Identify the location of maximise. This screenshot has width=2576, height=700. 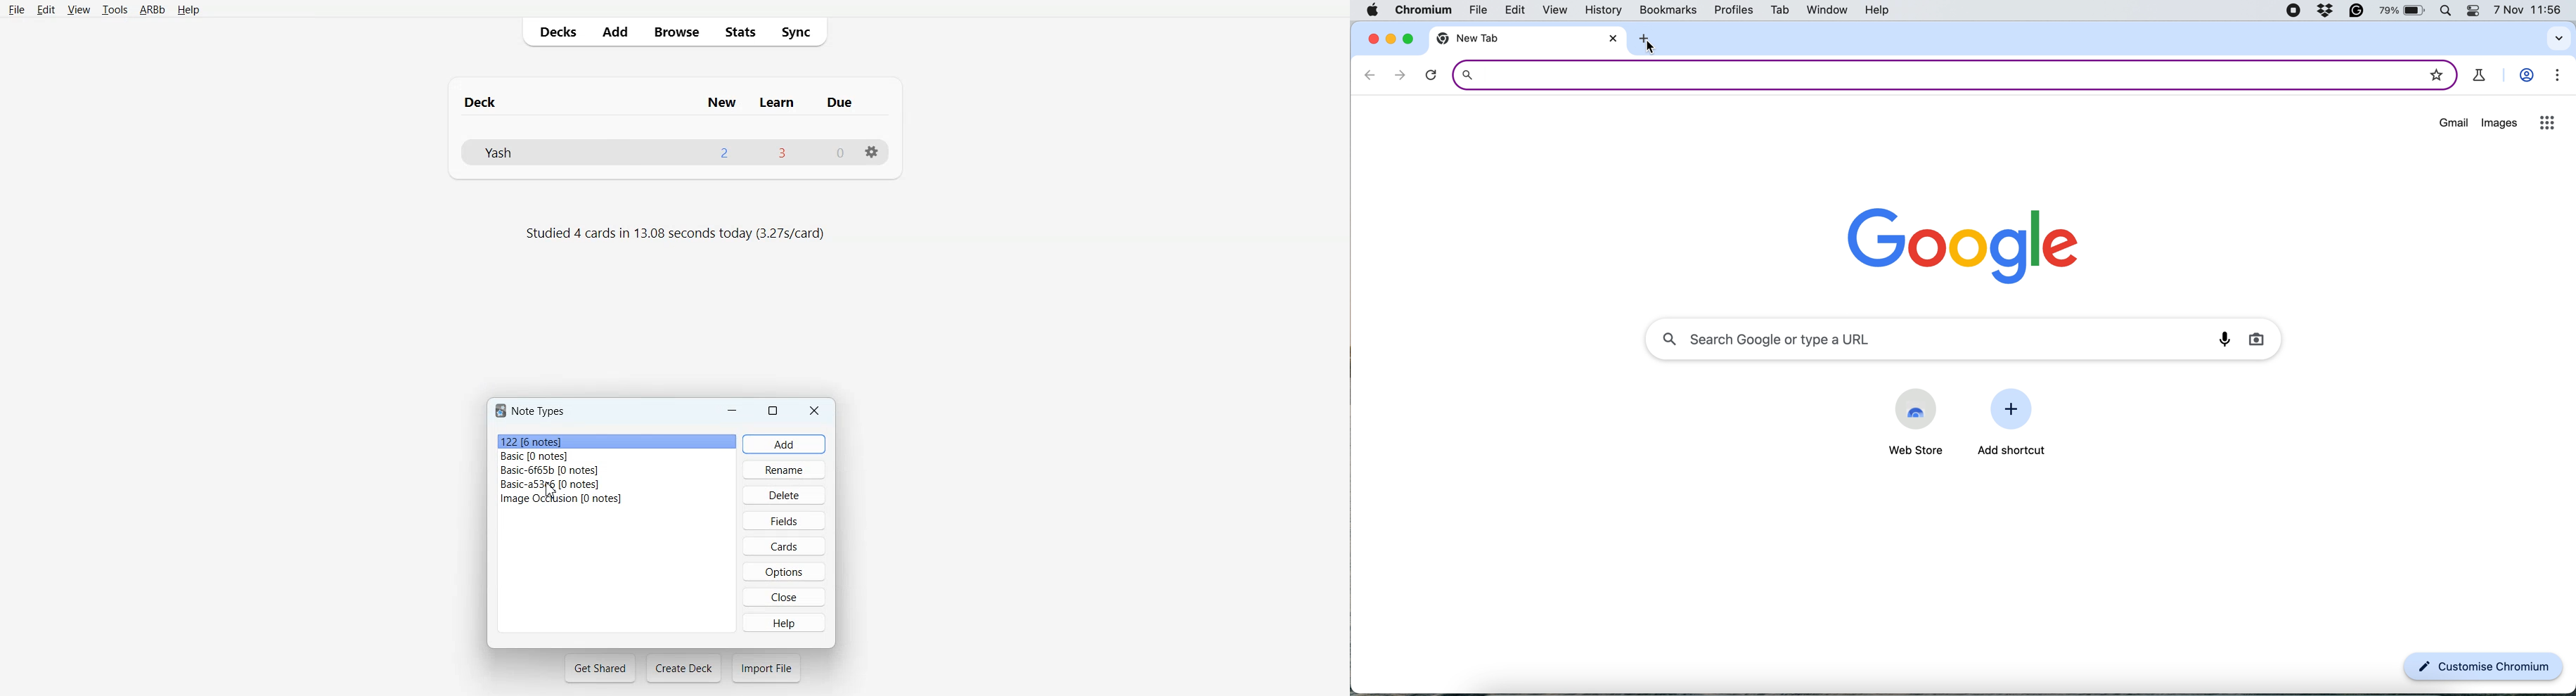
(1407, 38).